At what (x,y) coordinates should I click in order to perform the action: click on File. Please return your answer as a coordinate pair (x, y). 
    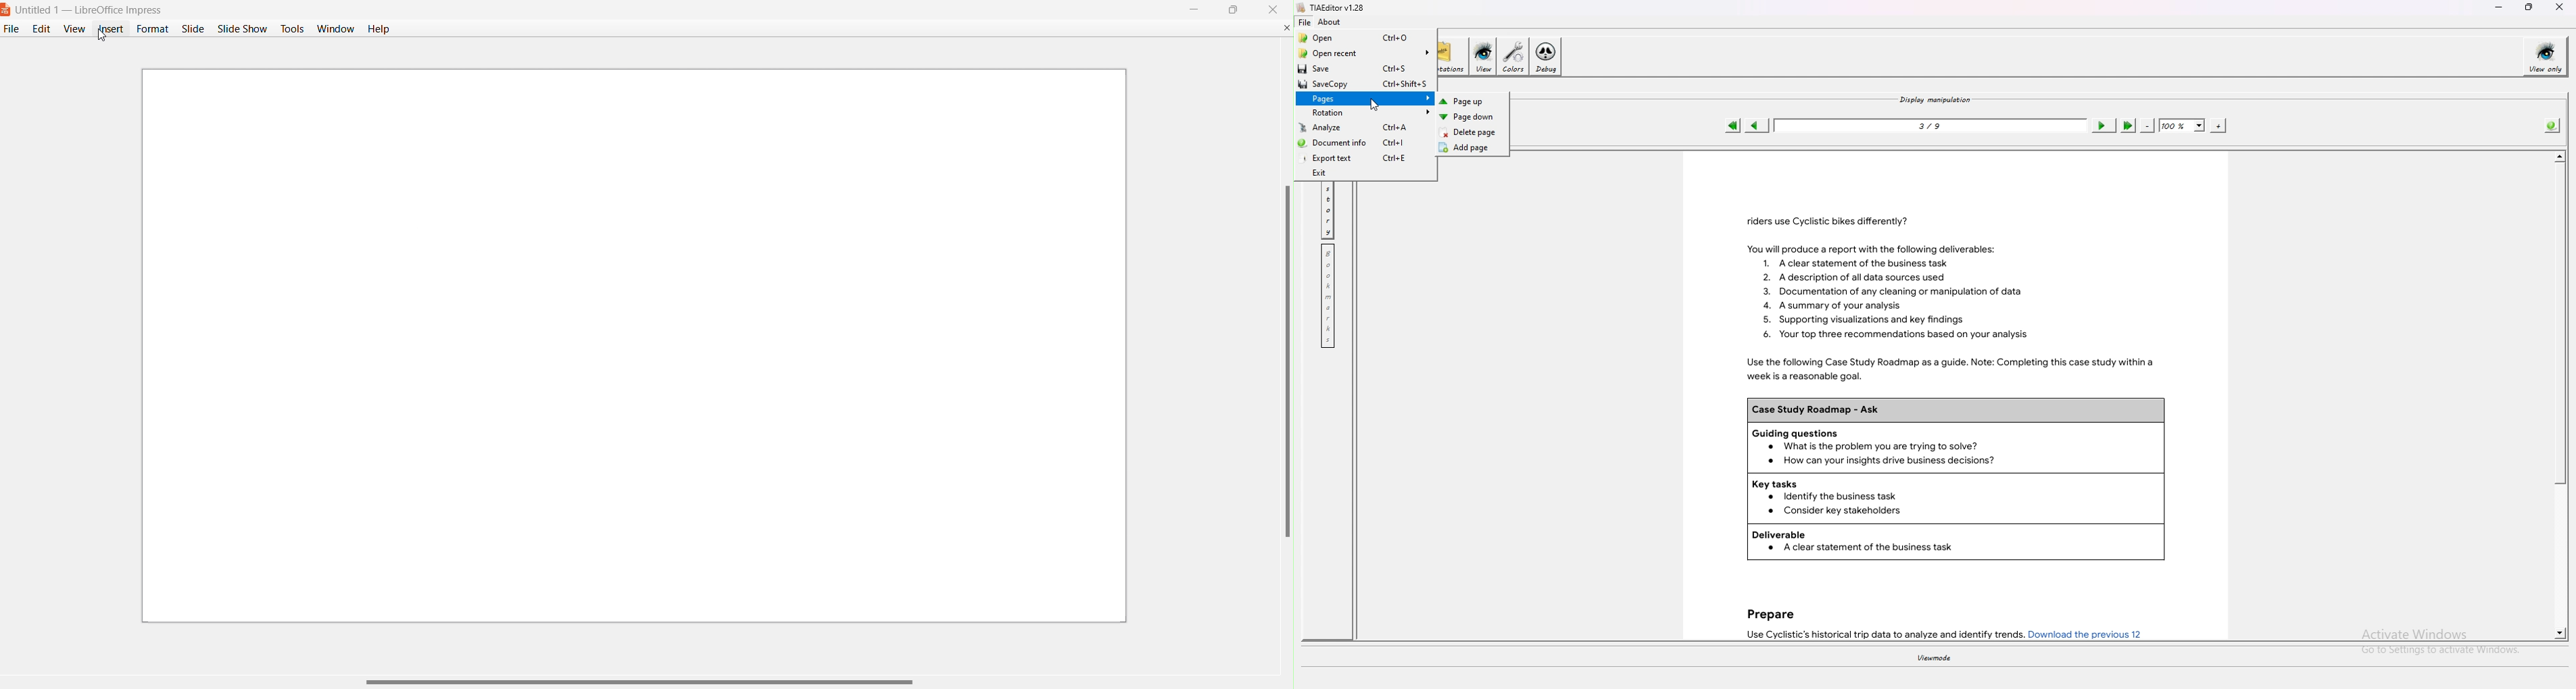
    Looking at the image, I should click on (10, 32).